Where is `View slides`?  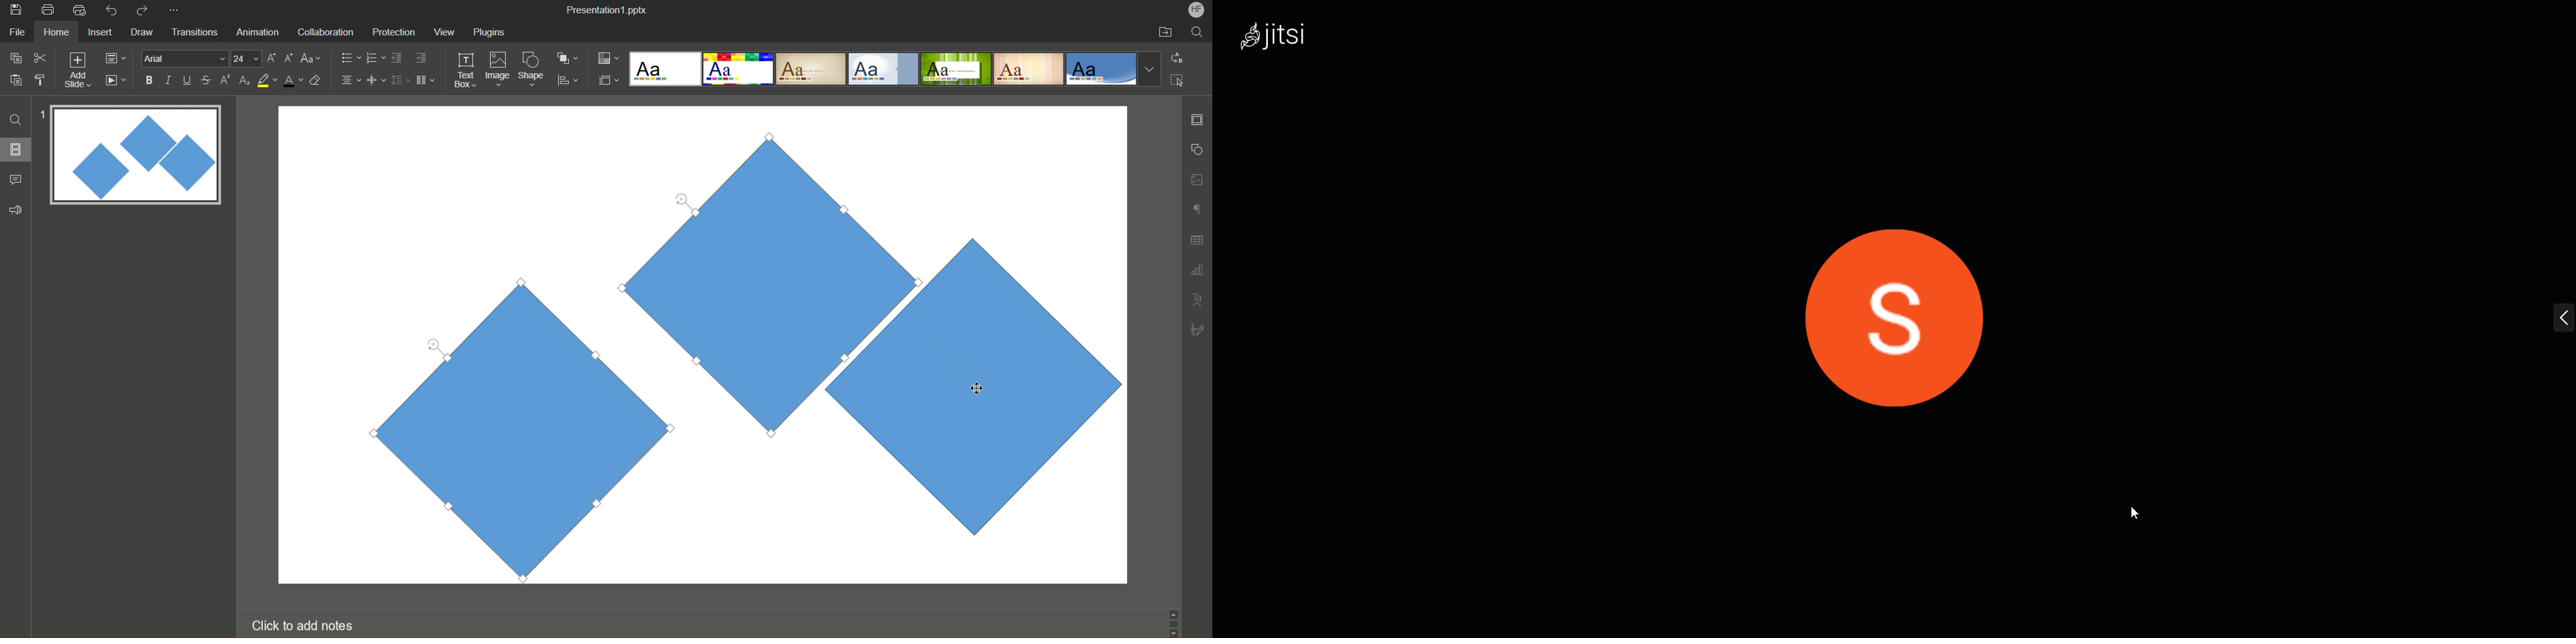
View slides is located at coordinates (15, 148).